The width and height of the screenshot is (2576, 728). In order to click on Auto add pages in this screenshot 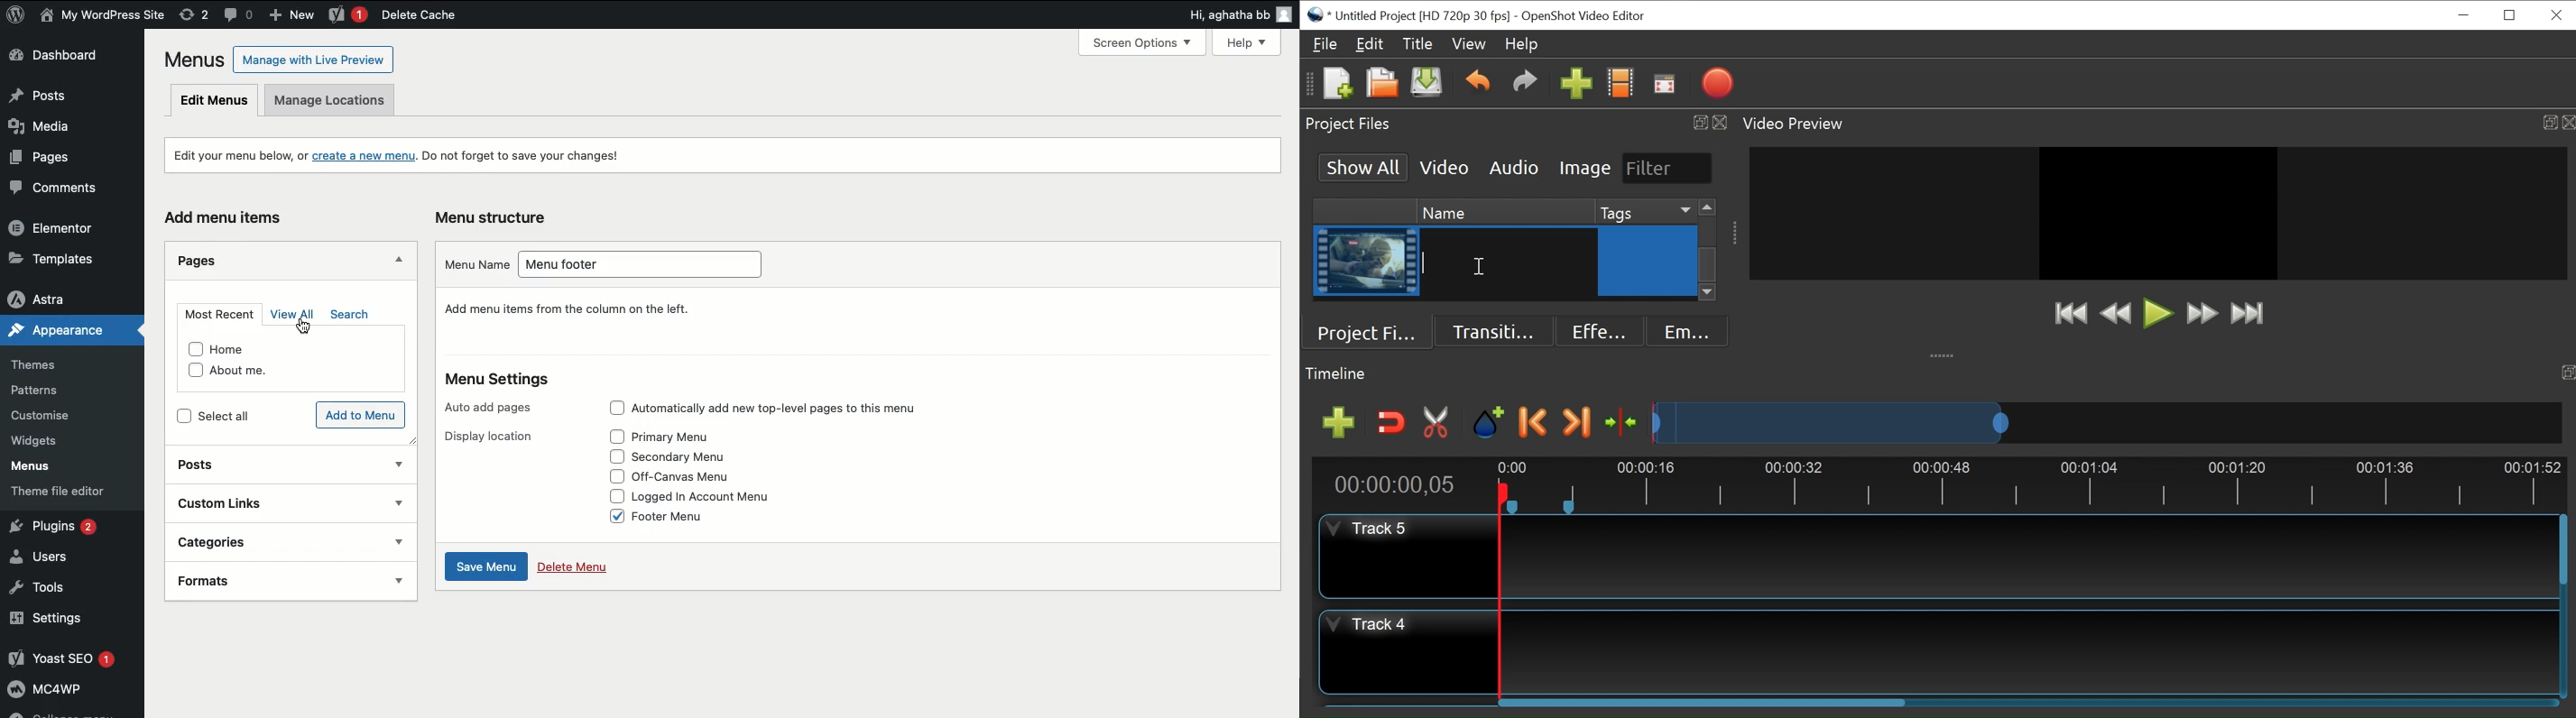, I will do `click(491, 408)`.